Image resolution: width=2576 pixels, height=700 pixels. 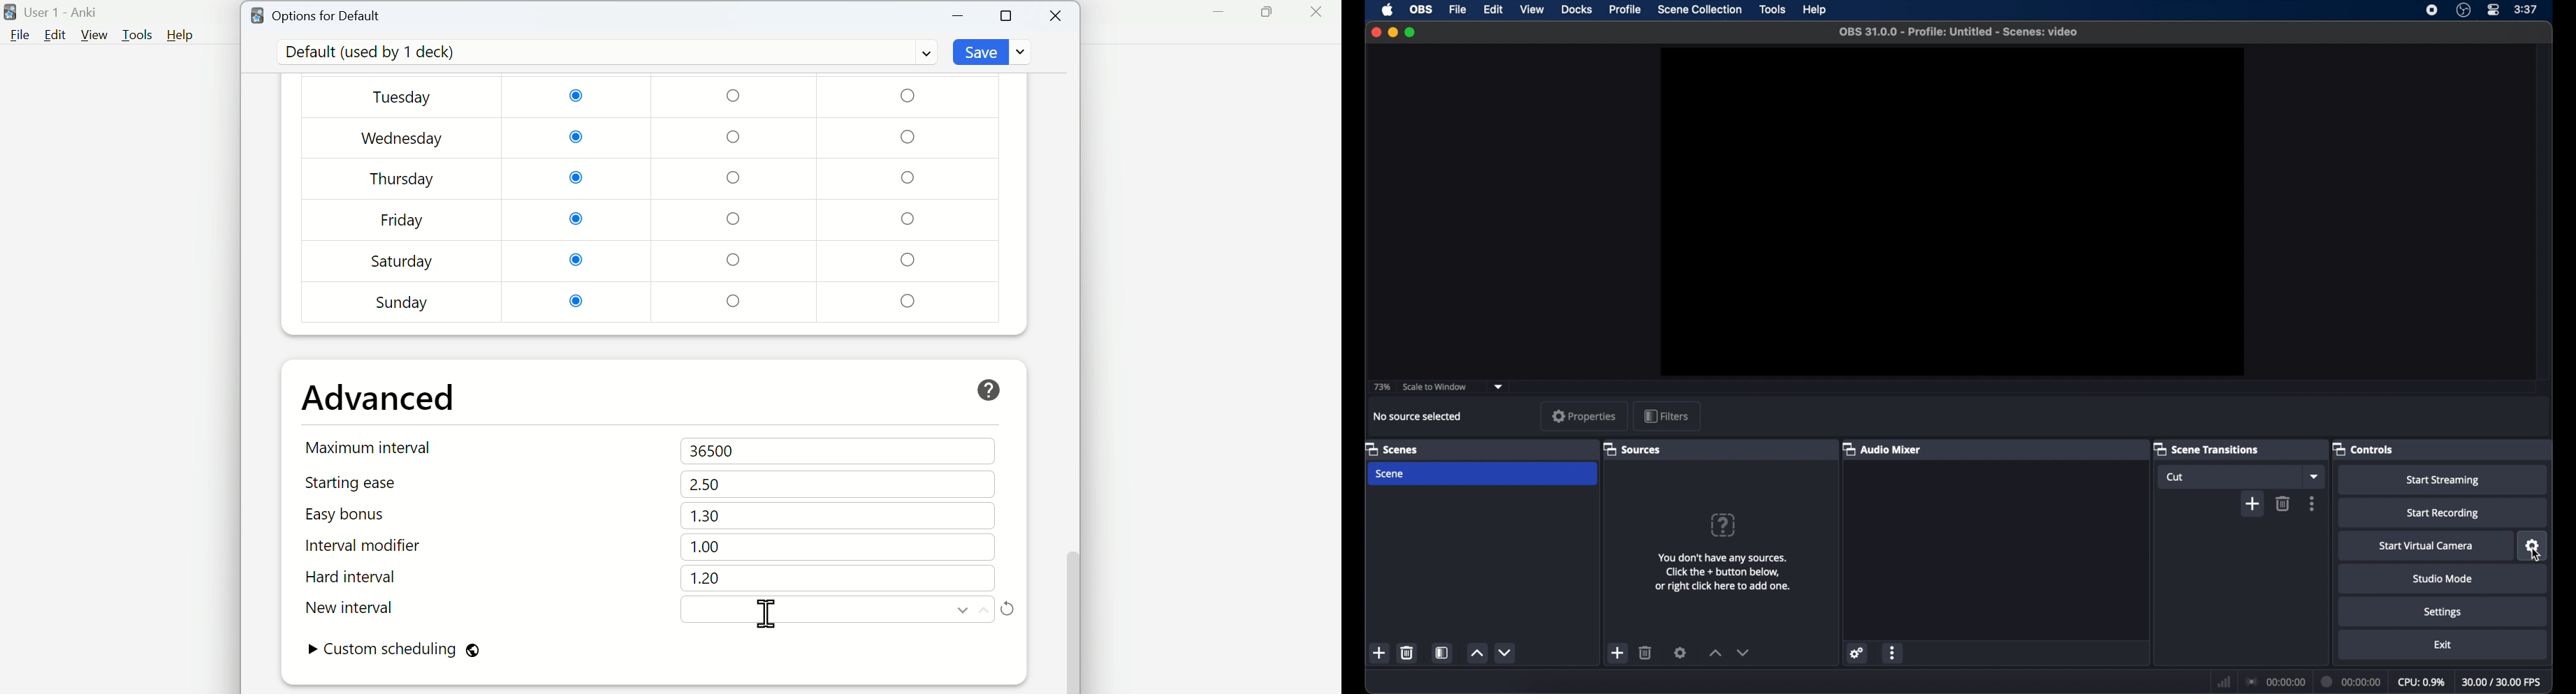 I want to click on controls, so click(x=2363, y=449).